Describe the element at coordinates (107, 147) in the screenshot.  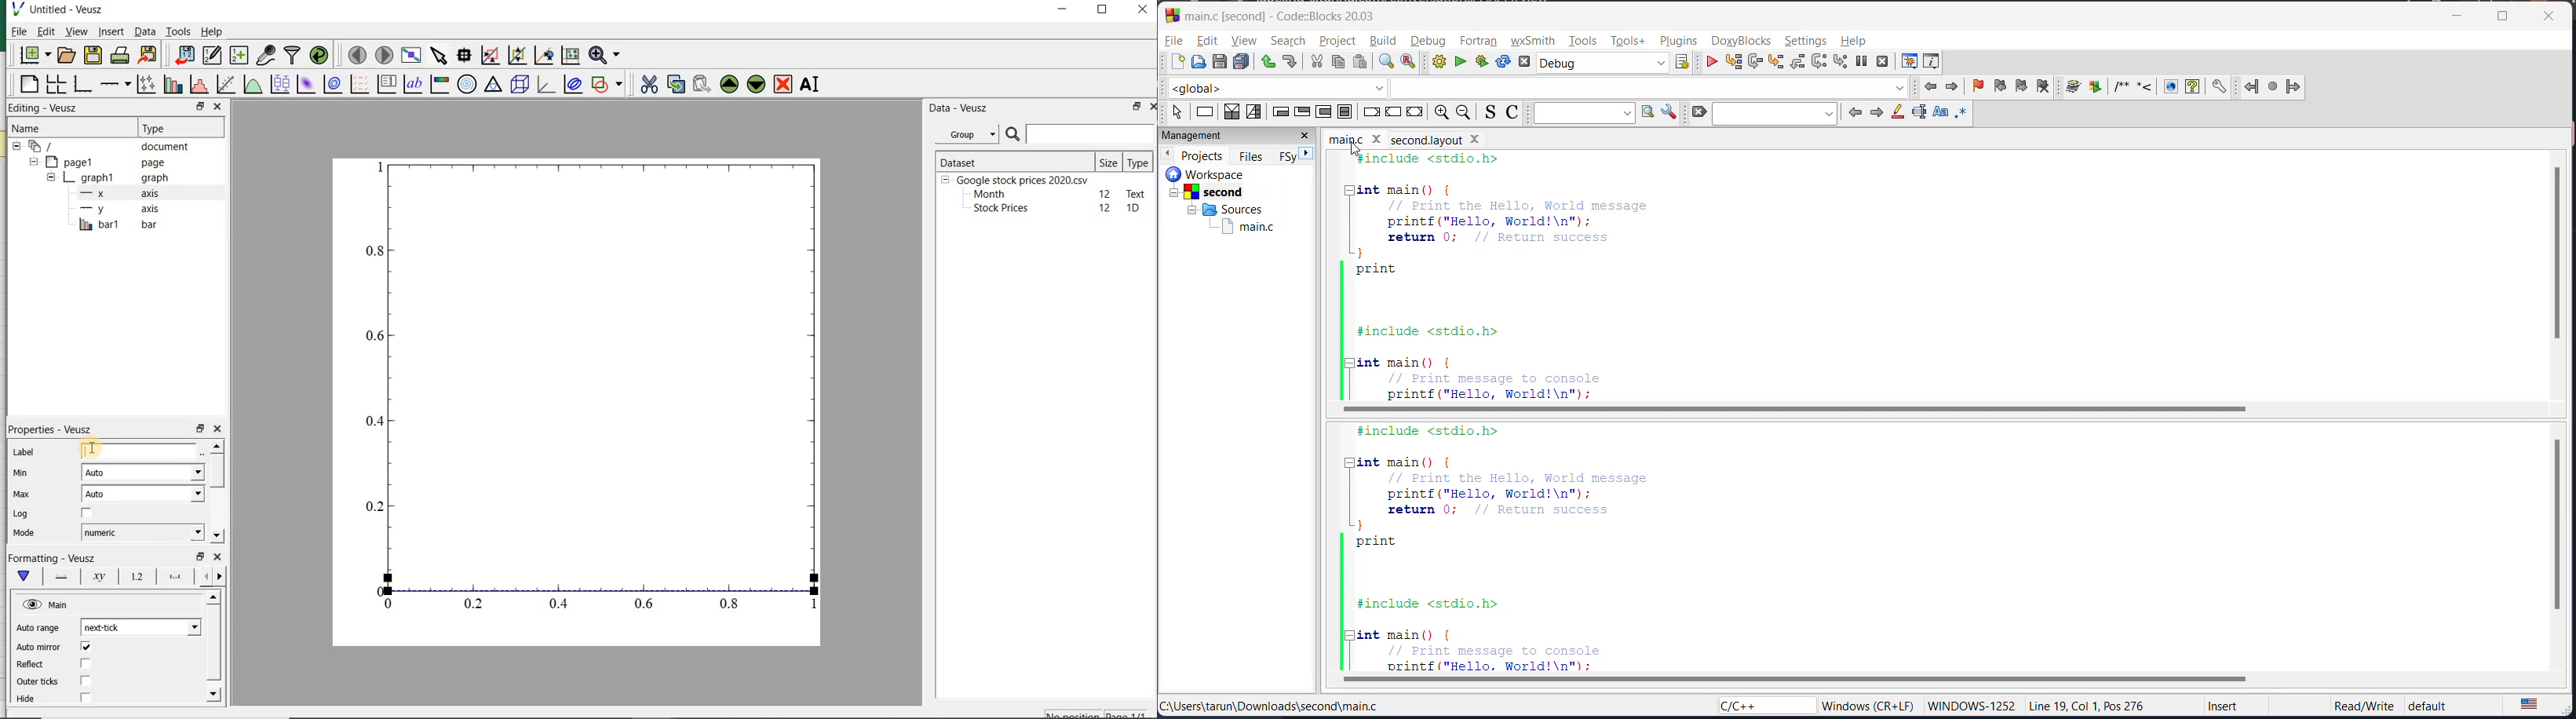
I see `document` at that location.